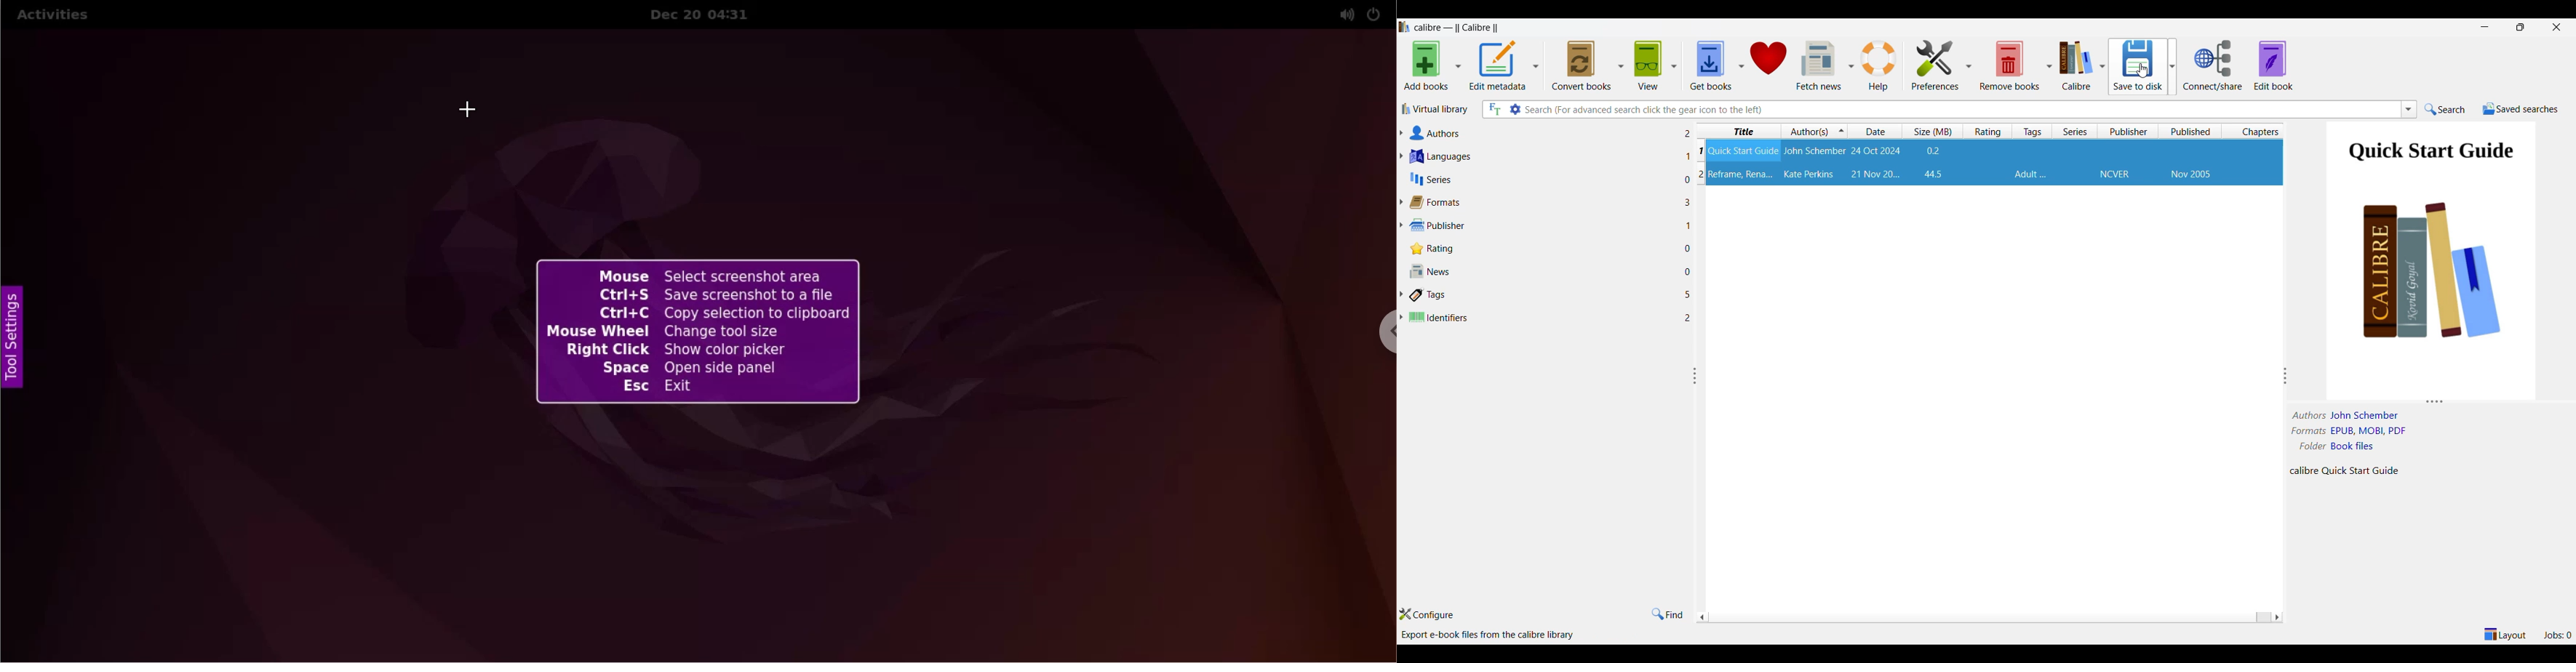 This screenshot has width=2576, height=672. I want to click on cursor, so click(2144, 68).